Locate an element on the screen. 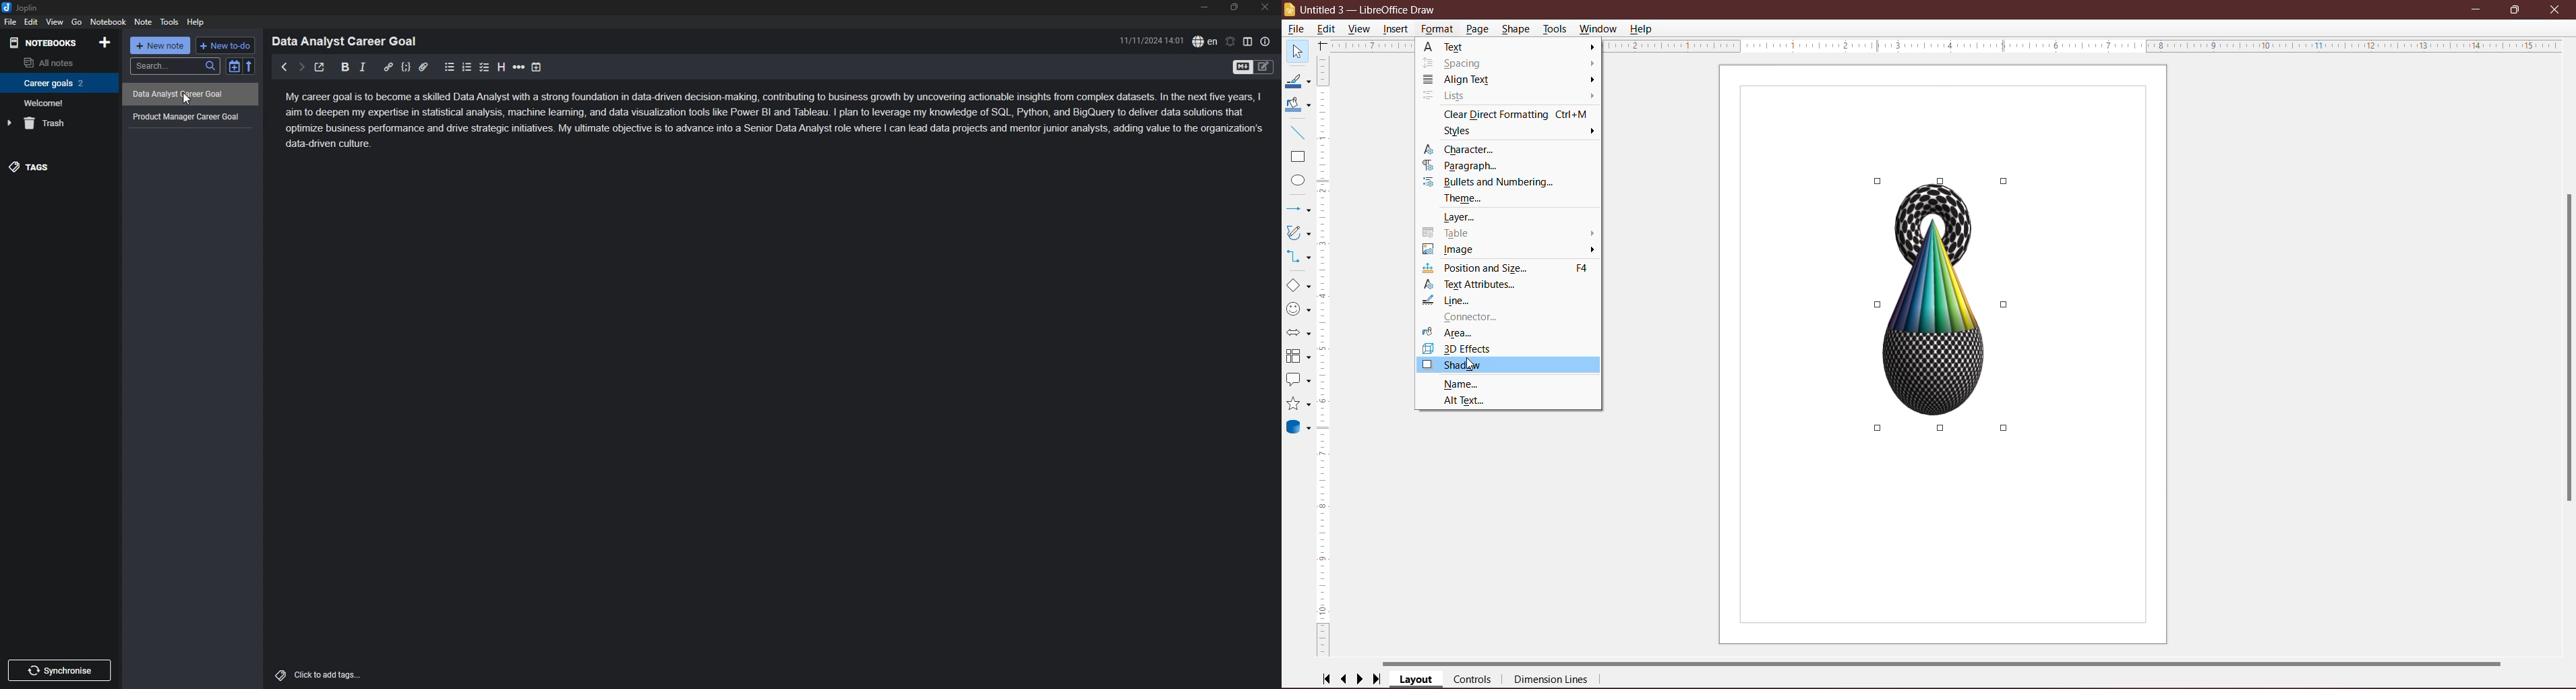 The width and height of the screenshot is (2576, 700). joplin is located at coordinates (21, 8).